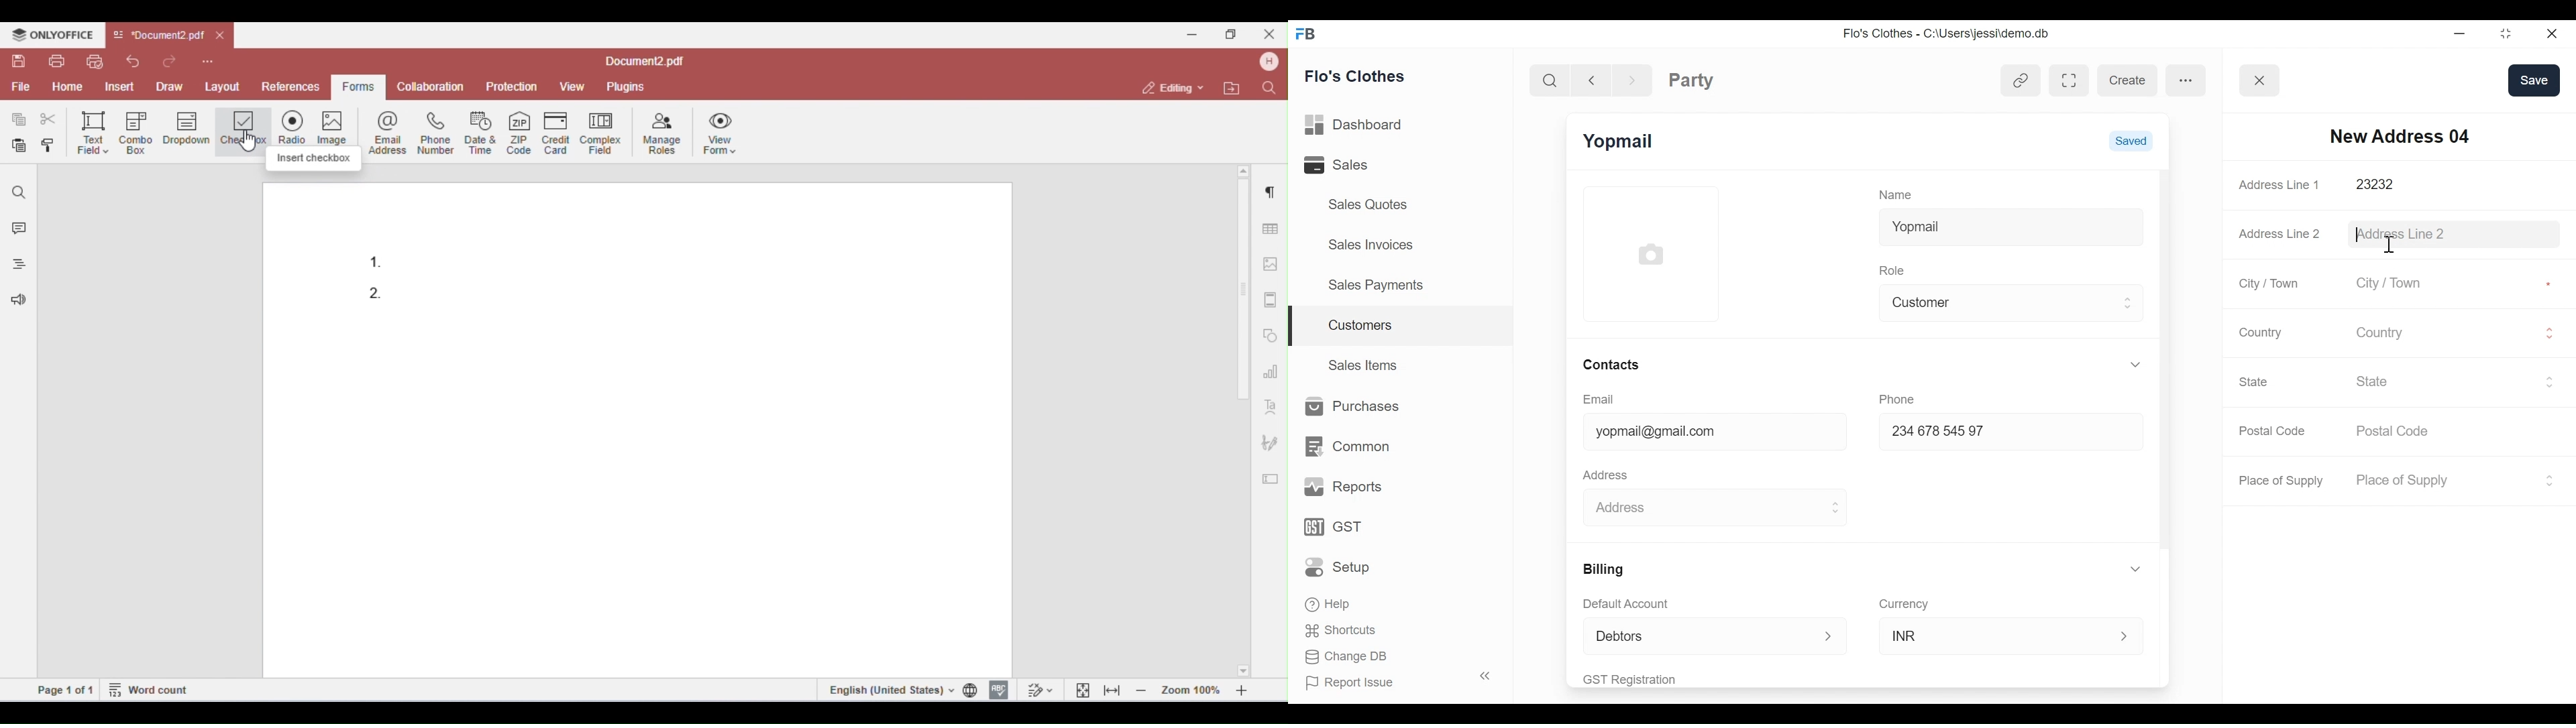 This screenshot has height=728, width=2576. Describe the element at coordinates (1358, 125) in the screenshot. I see `Dashboard` at that location.